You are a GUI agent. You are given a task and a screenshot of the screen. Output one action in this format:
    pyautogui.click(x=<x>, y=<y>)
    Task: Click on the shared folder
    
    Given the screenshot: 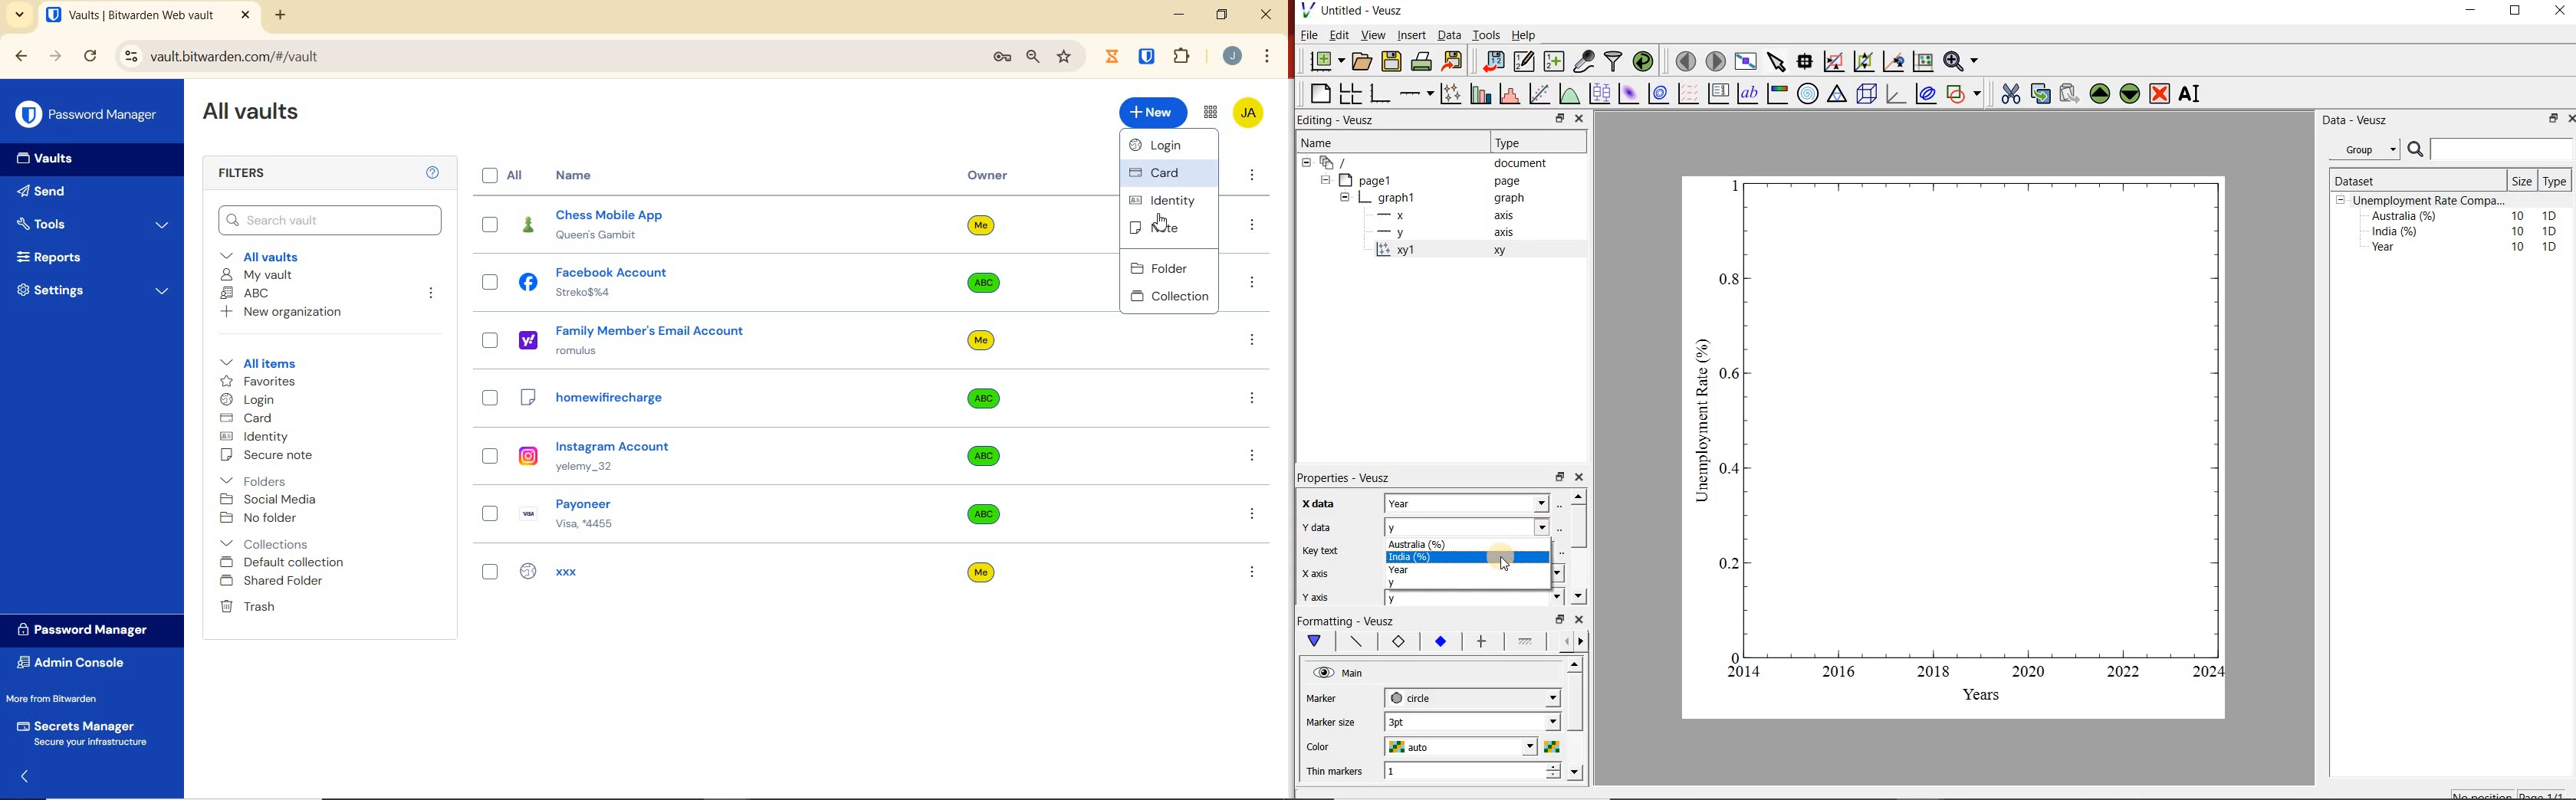 What is the action you would take?
    pyautogui.click(x=274, y=582)
    